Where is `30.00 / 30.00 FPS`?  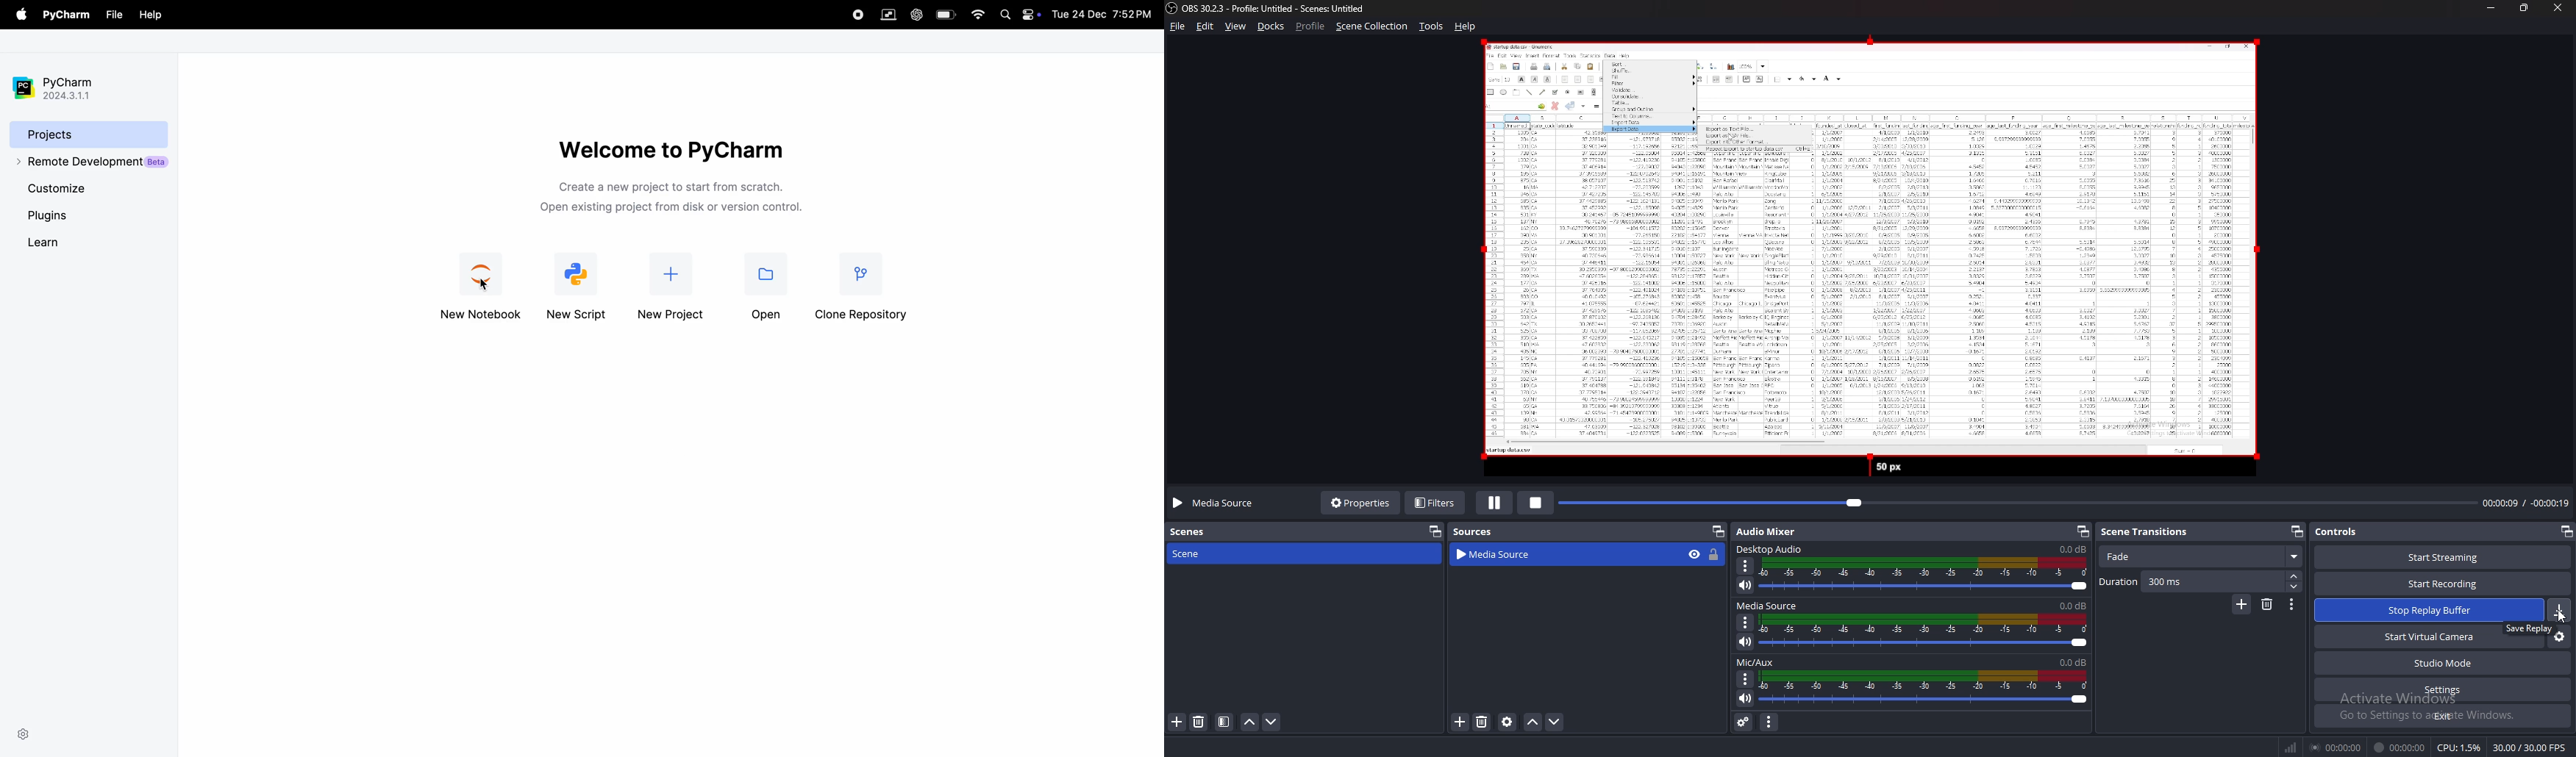
30.00 / 30.00 FPS is located at coordinates (2530, 747).